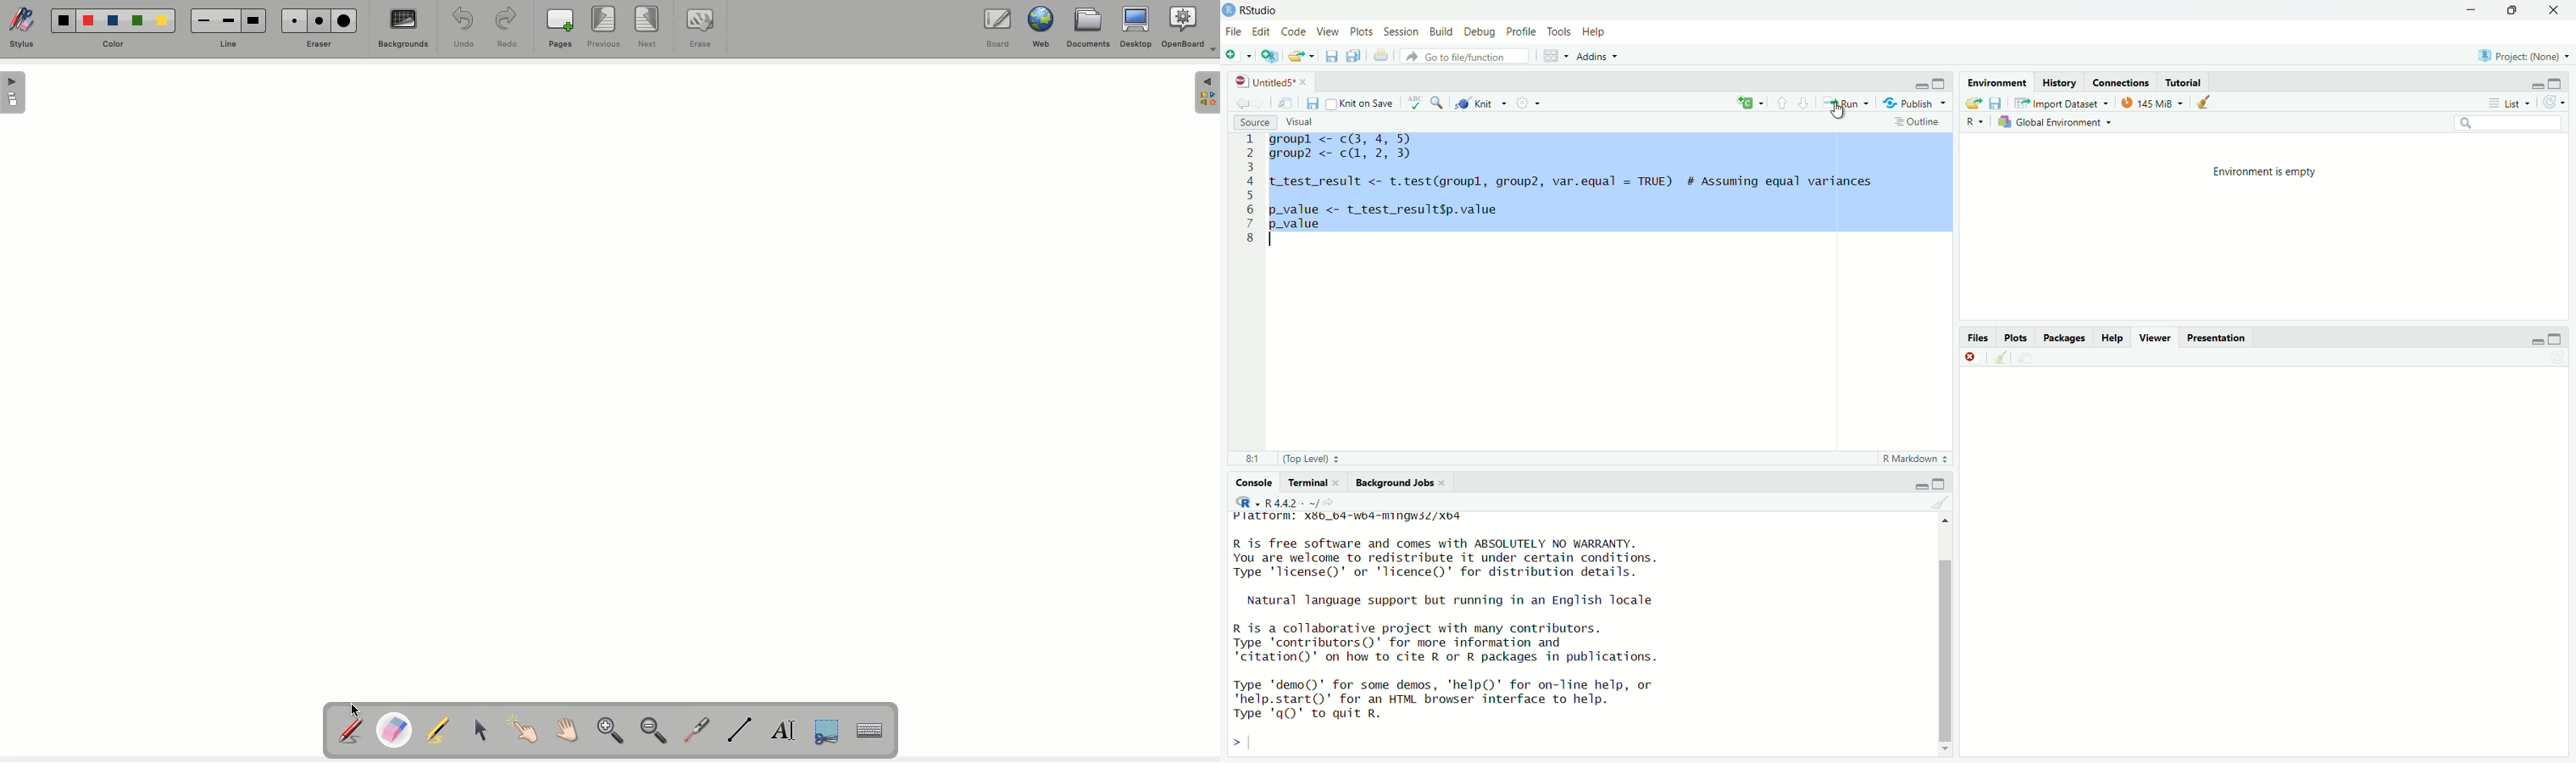  Describe the element at coordinates (2558, 336) in the screenshot. I see `maximise` at that location.